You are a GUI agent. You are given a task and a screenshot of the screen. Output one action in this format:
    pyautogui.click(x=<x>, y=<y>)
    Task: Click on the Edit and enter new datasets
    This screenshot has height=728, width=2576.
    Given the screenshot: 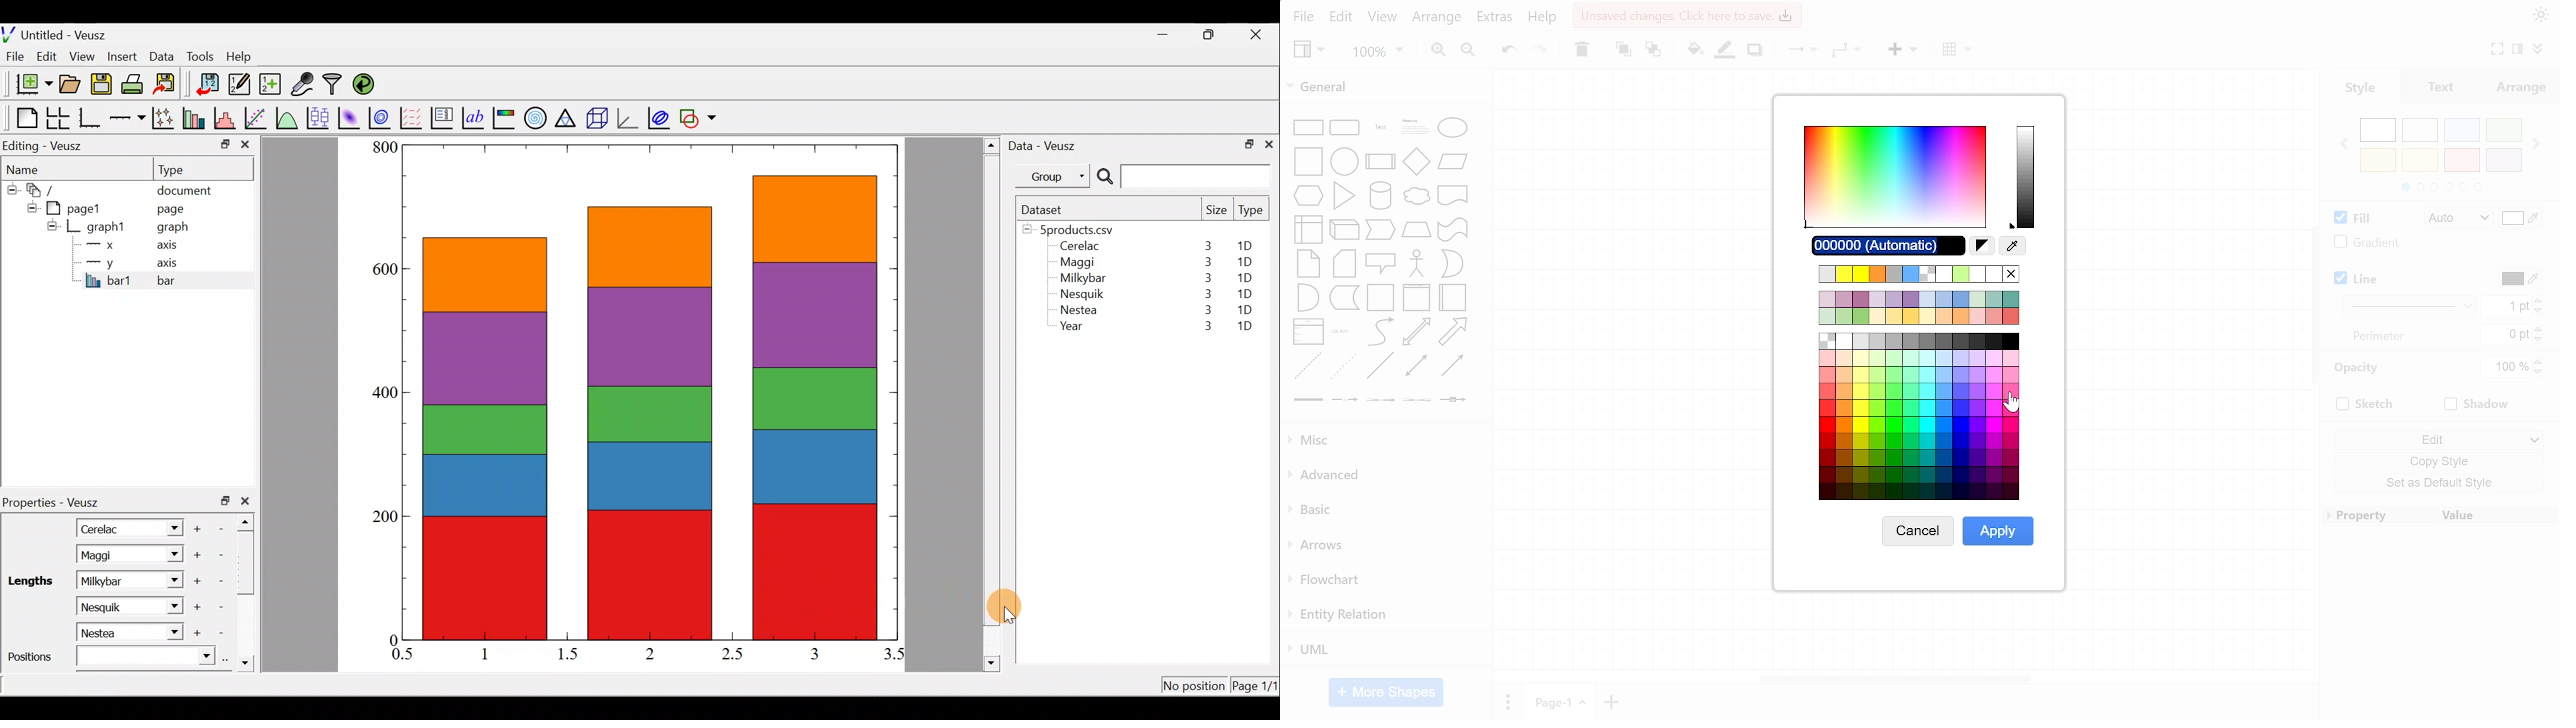 What is the action you would take?
    pyautogui.click(x=239, y=85)
    